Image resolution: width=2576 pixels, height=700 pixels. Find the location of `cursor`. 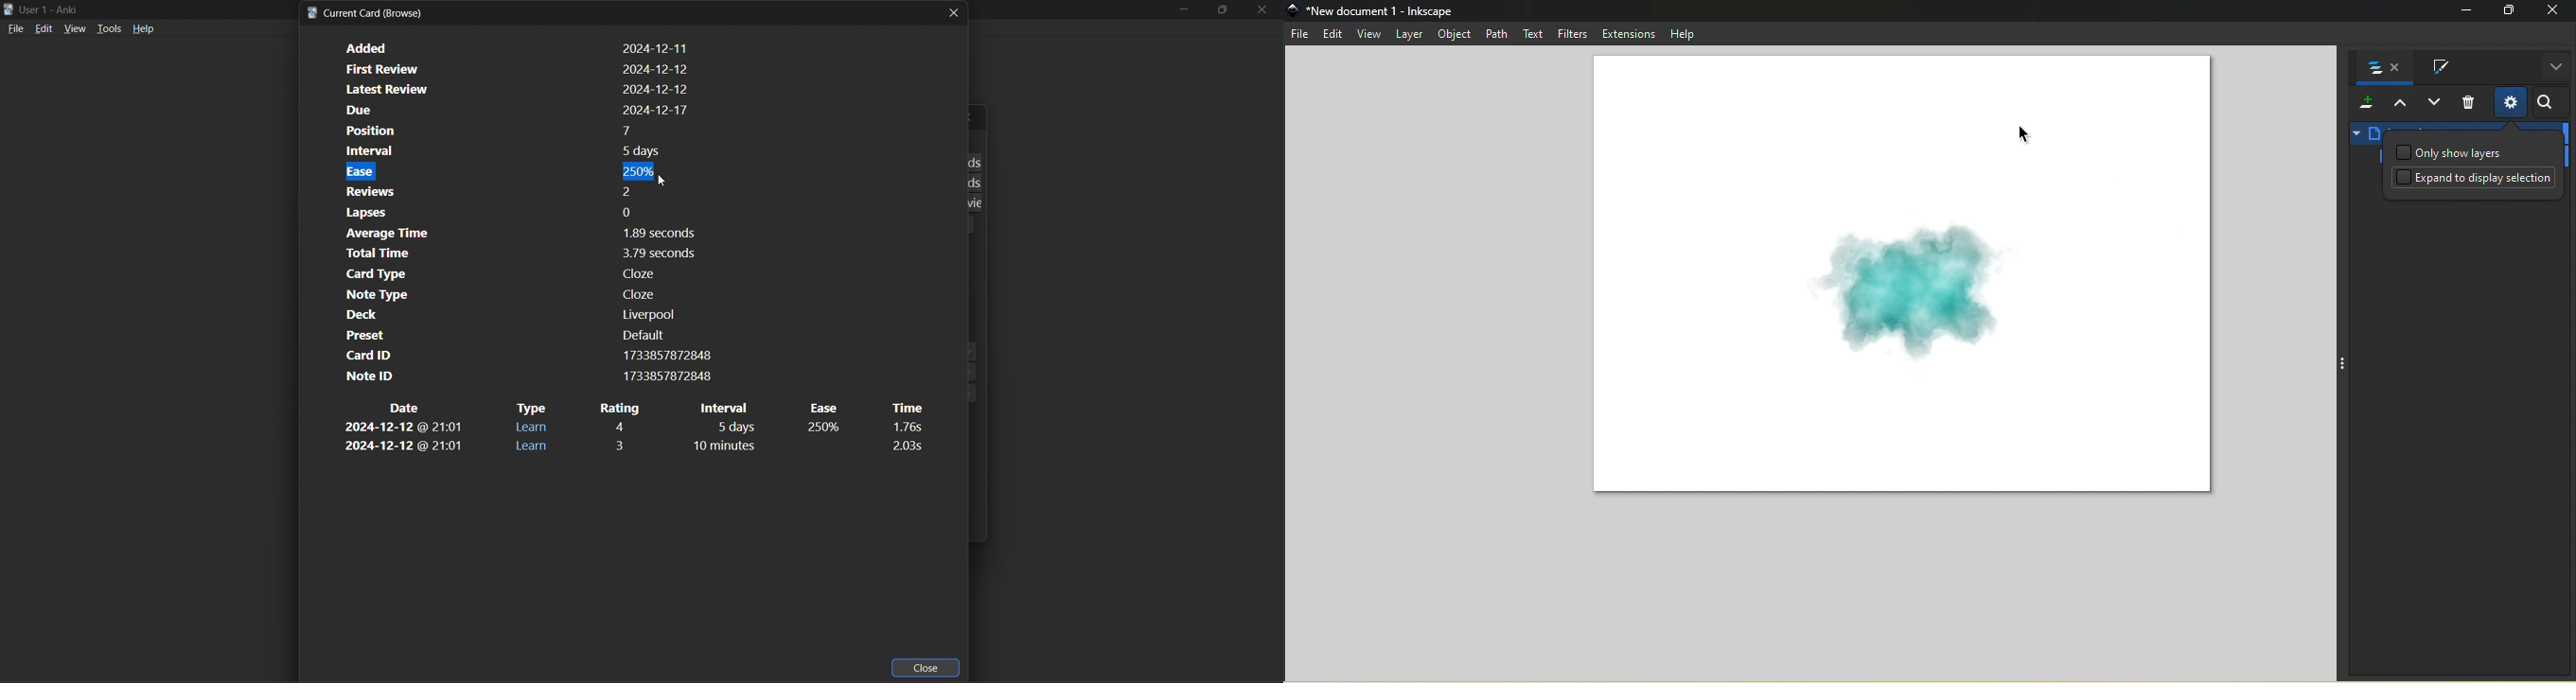

cursor is located at coordinates (667, 182).